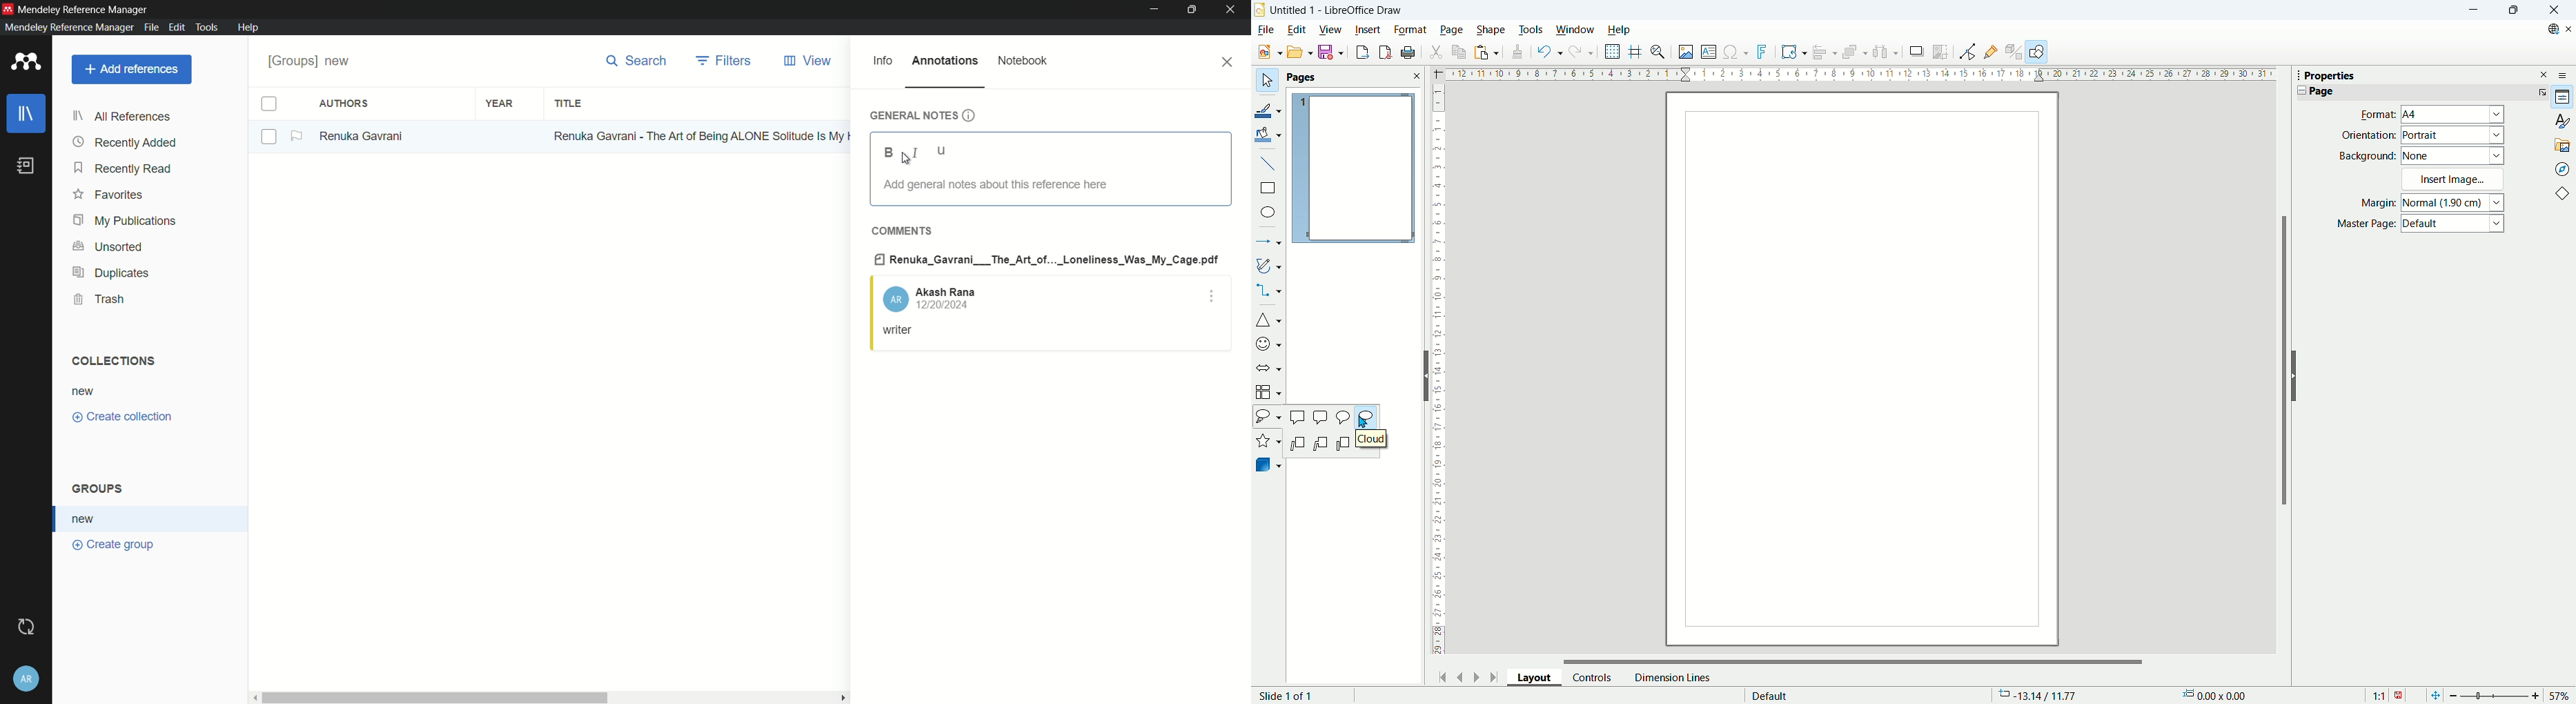 The image size is (2576, 728). I want to click on Sidebar settings, so click(2566, 75).